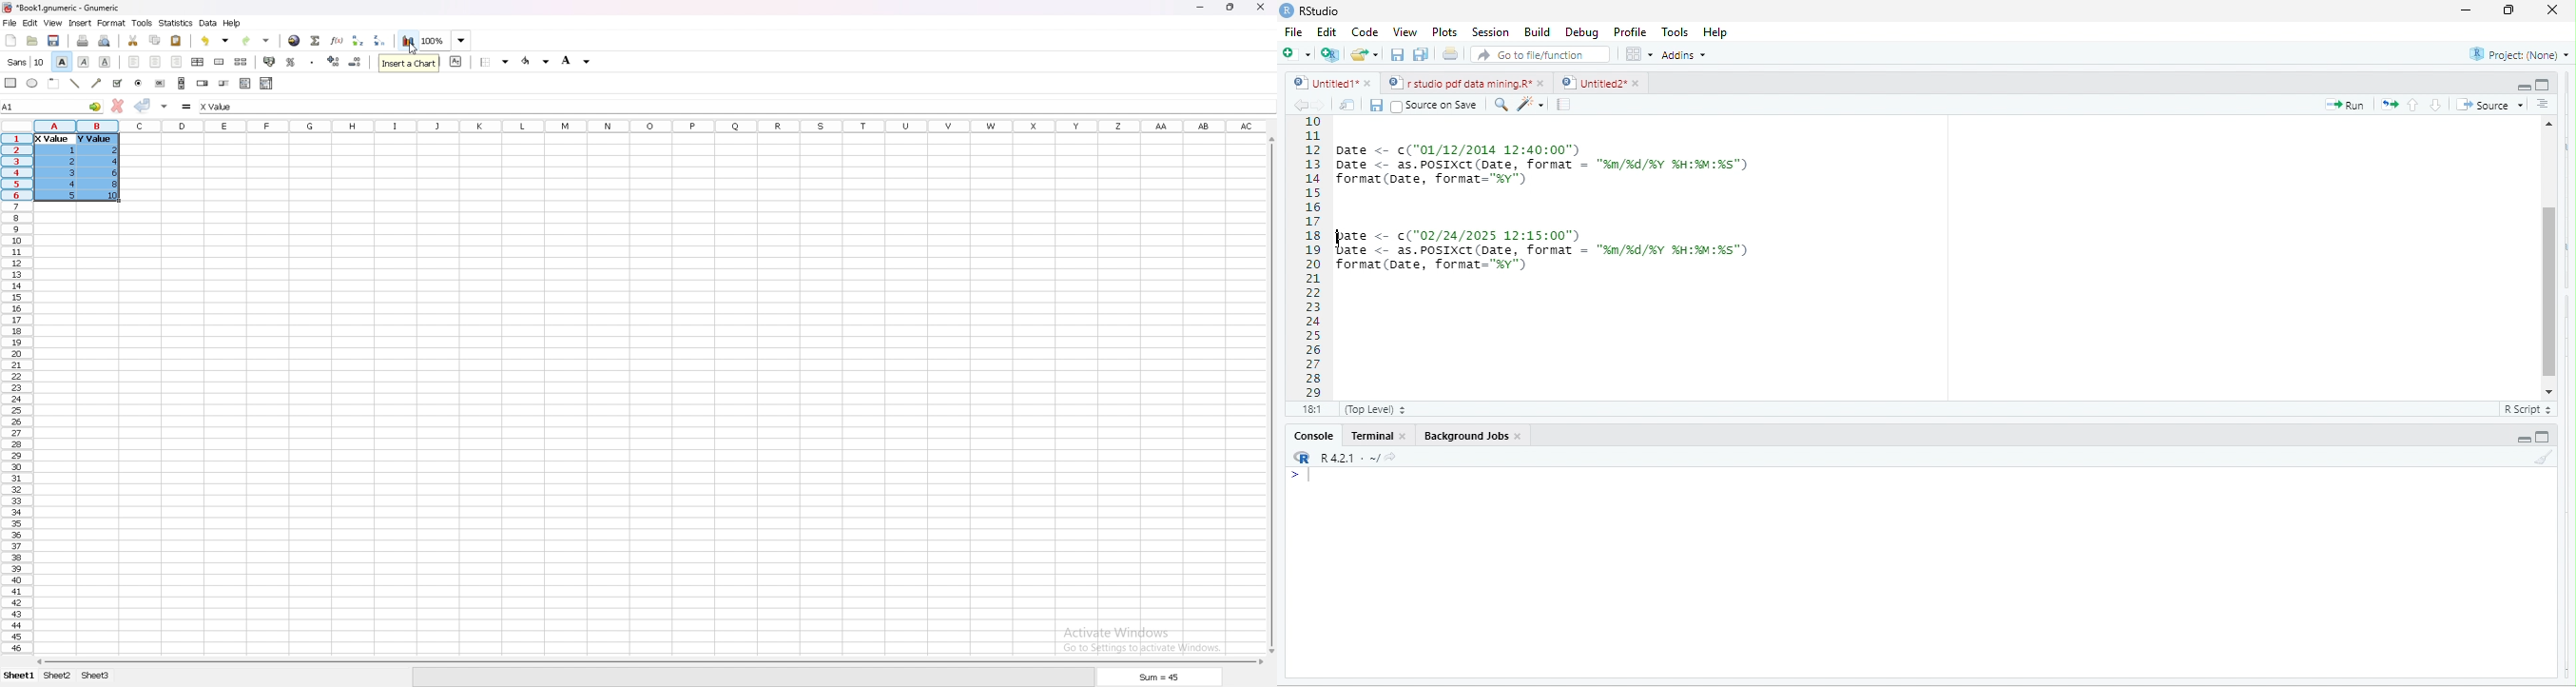 The image size is (2576, 700). Describe the element at coordinates (257, 41) in the screenshot. I see `redo` at that location.